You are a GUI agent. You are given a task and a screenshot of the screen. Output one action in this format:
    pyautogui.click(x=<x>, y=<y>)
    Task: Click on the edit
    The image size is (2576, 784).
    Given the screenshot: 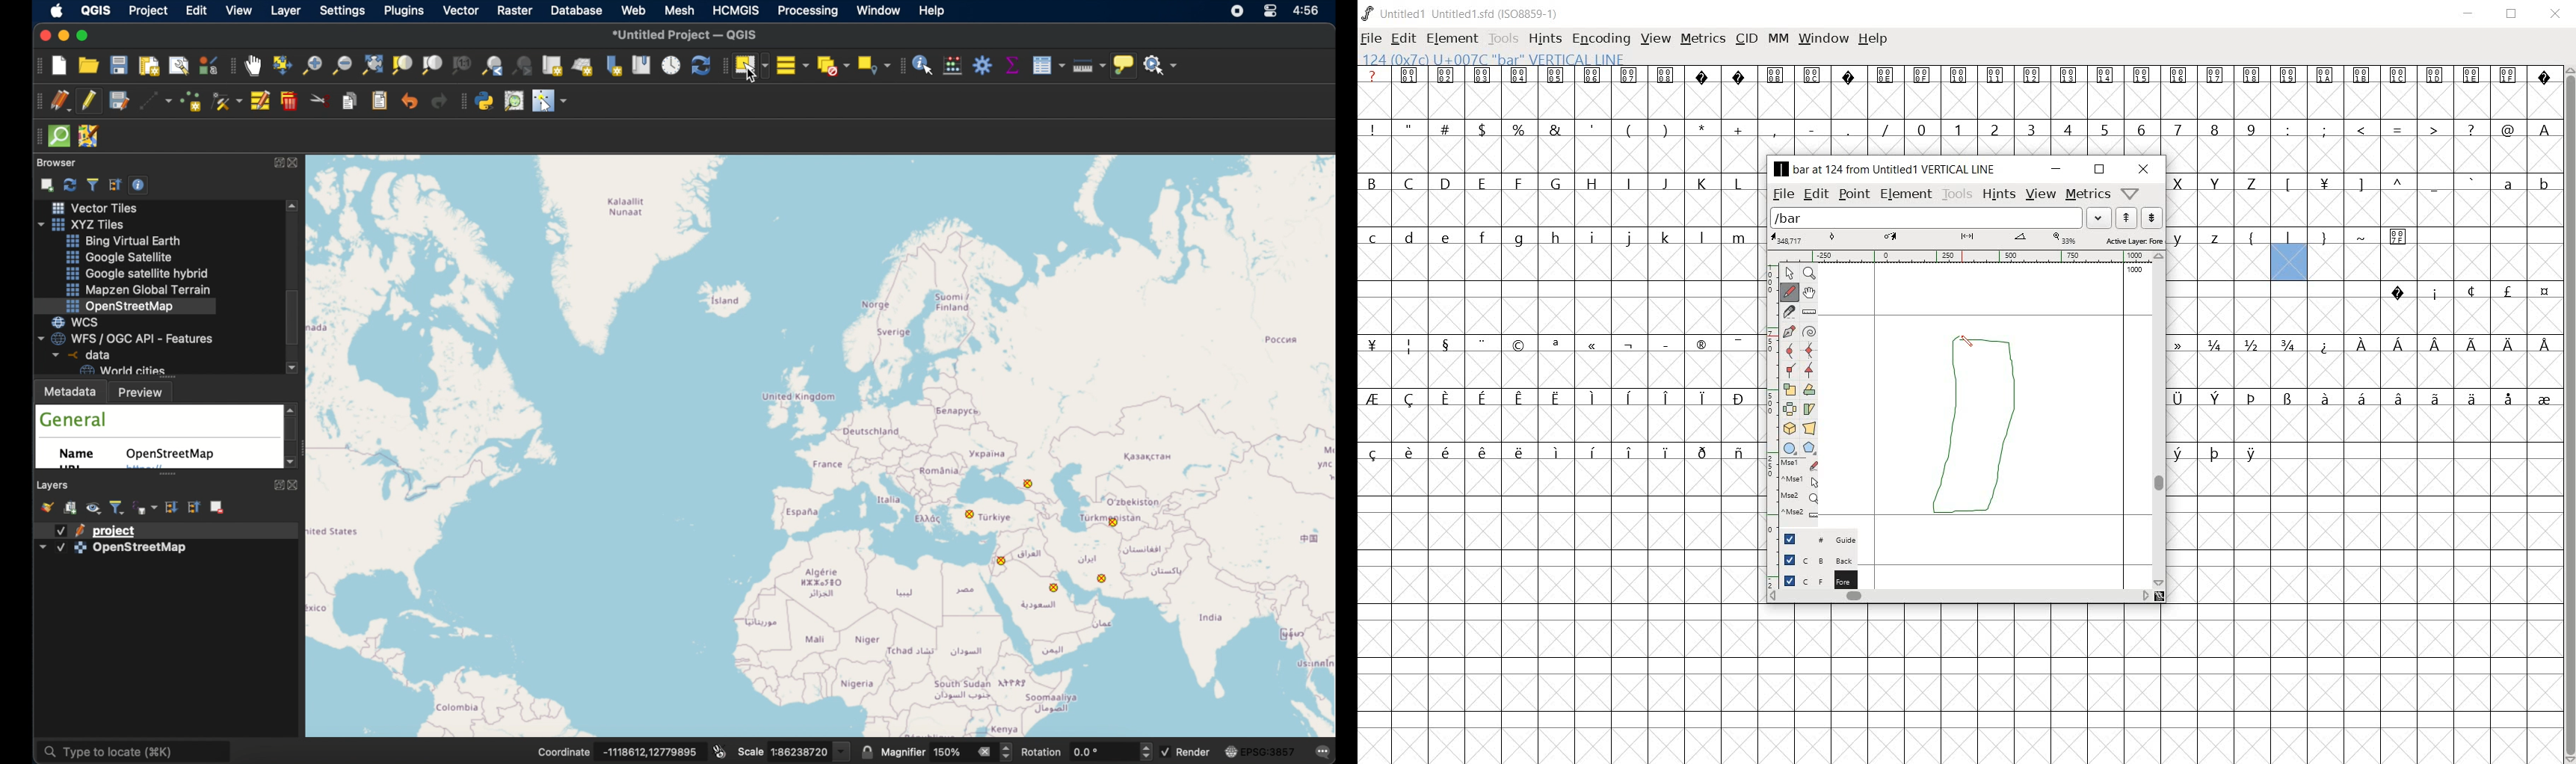 What is the action you would take?
    pyautogui.click(x=1402, y=38)
    